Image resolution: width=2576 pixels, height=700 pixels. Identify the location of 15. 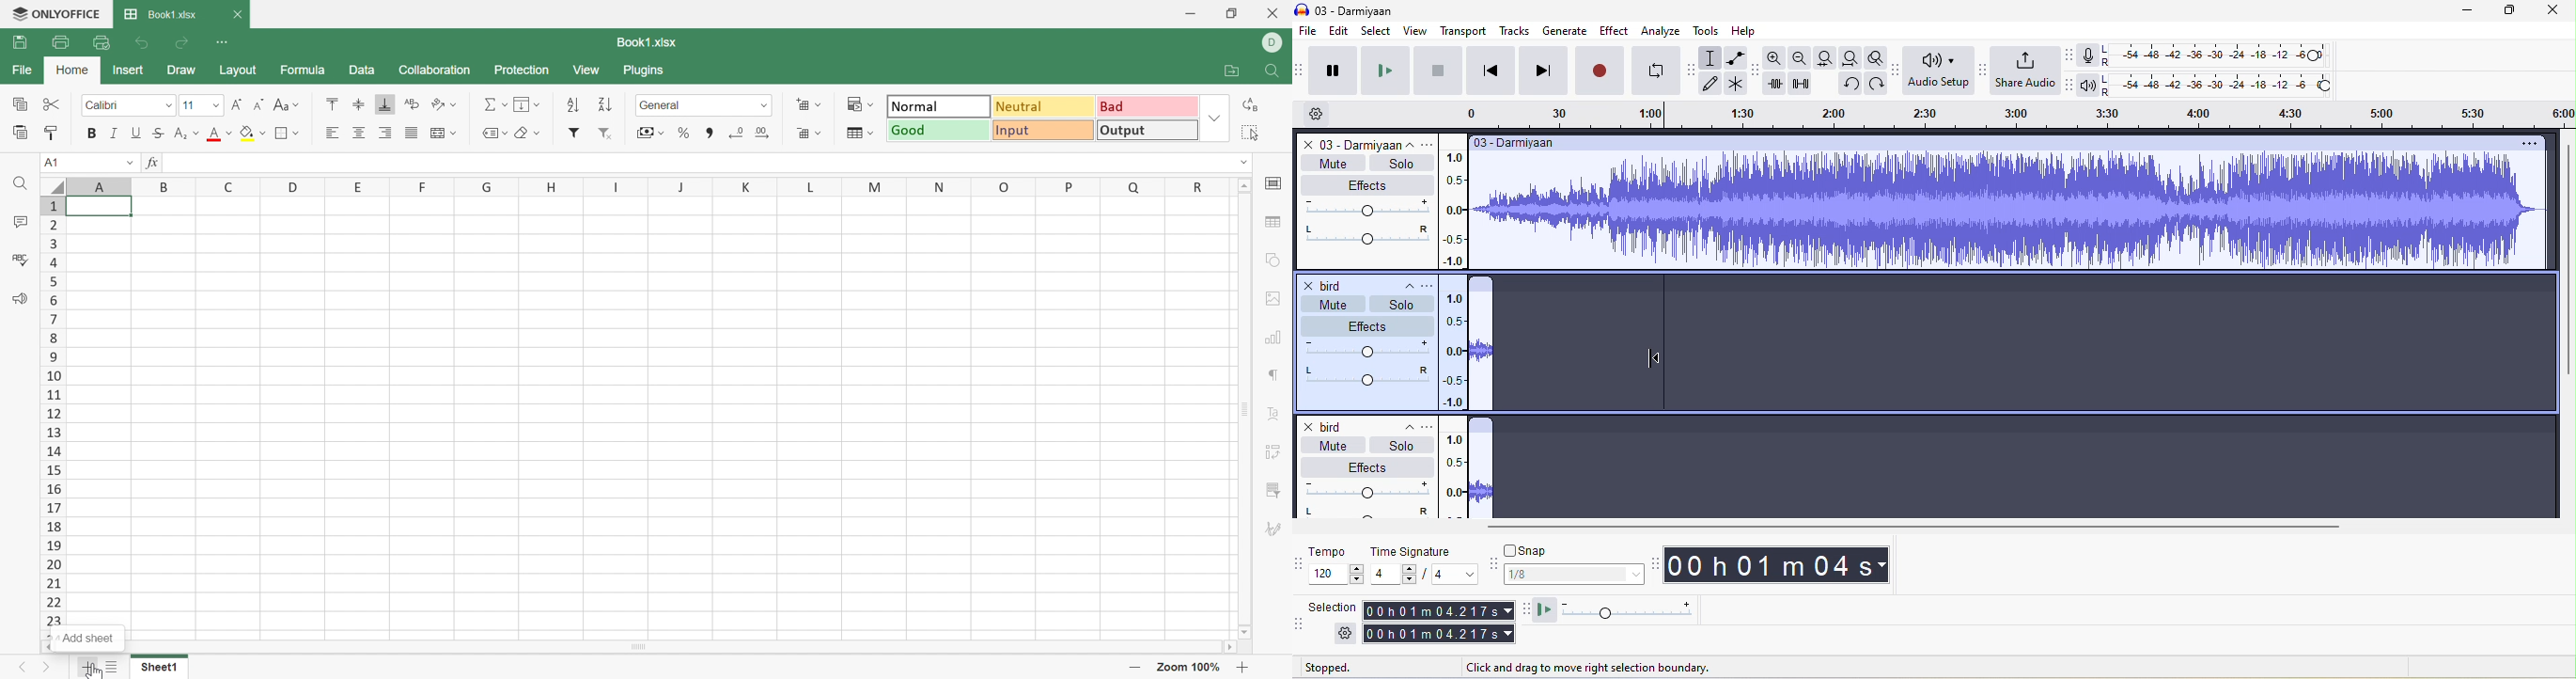
(53, 471).